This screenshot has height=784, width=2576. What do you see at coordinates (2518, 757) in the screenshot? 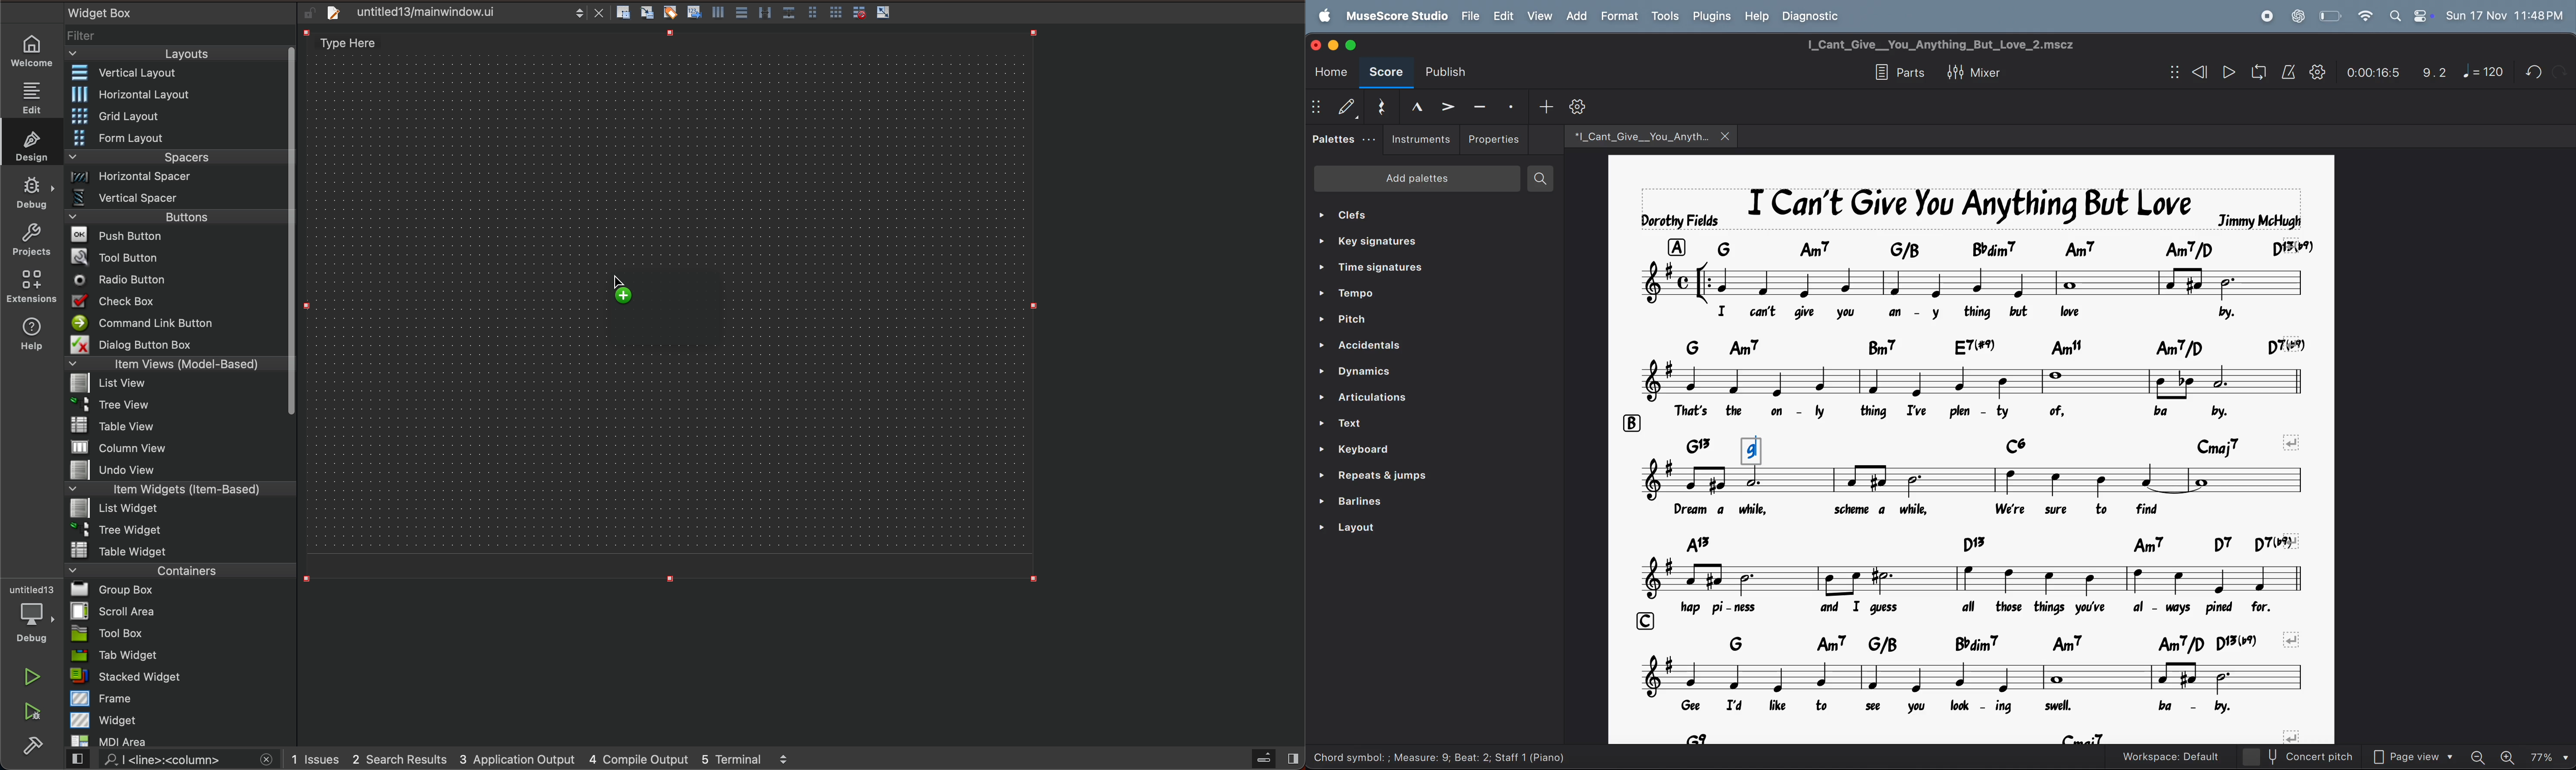
I see `zoom in zoom out` at bounding box center [2518, 757].